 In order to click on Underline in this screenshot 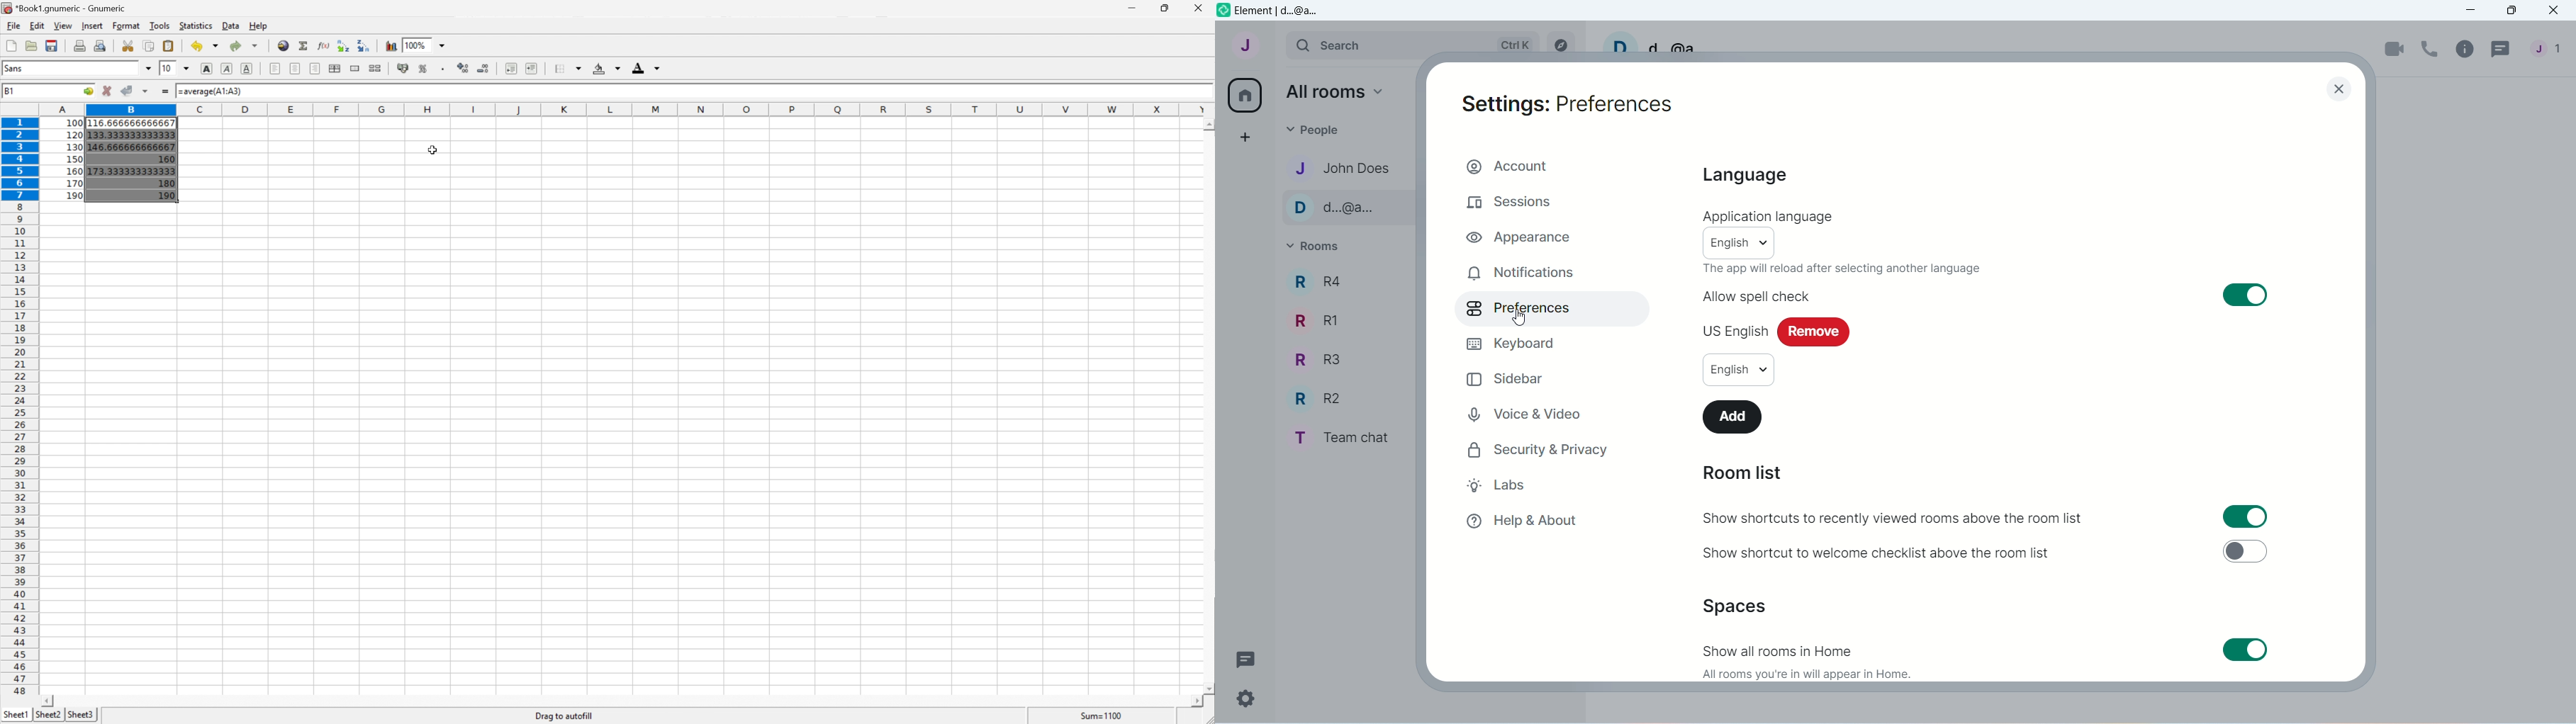, I will do `click(247, 69)`.